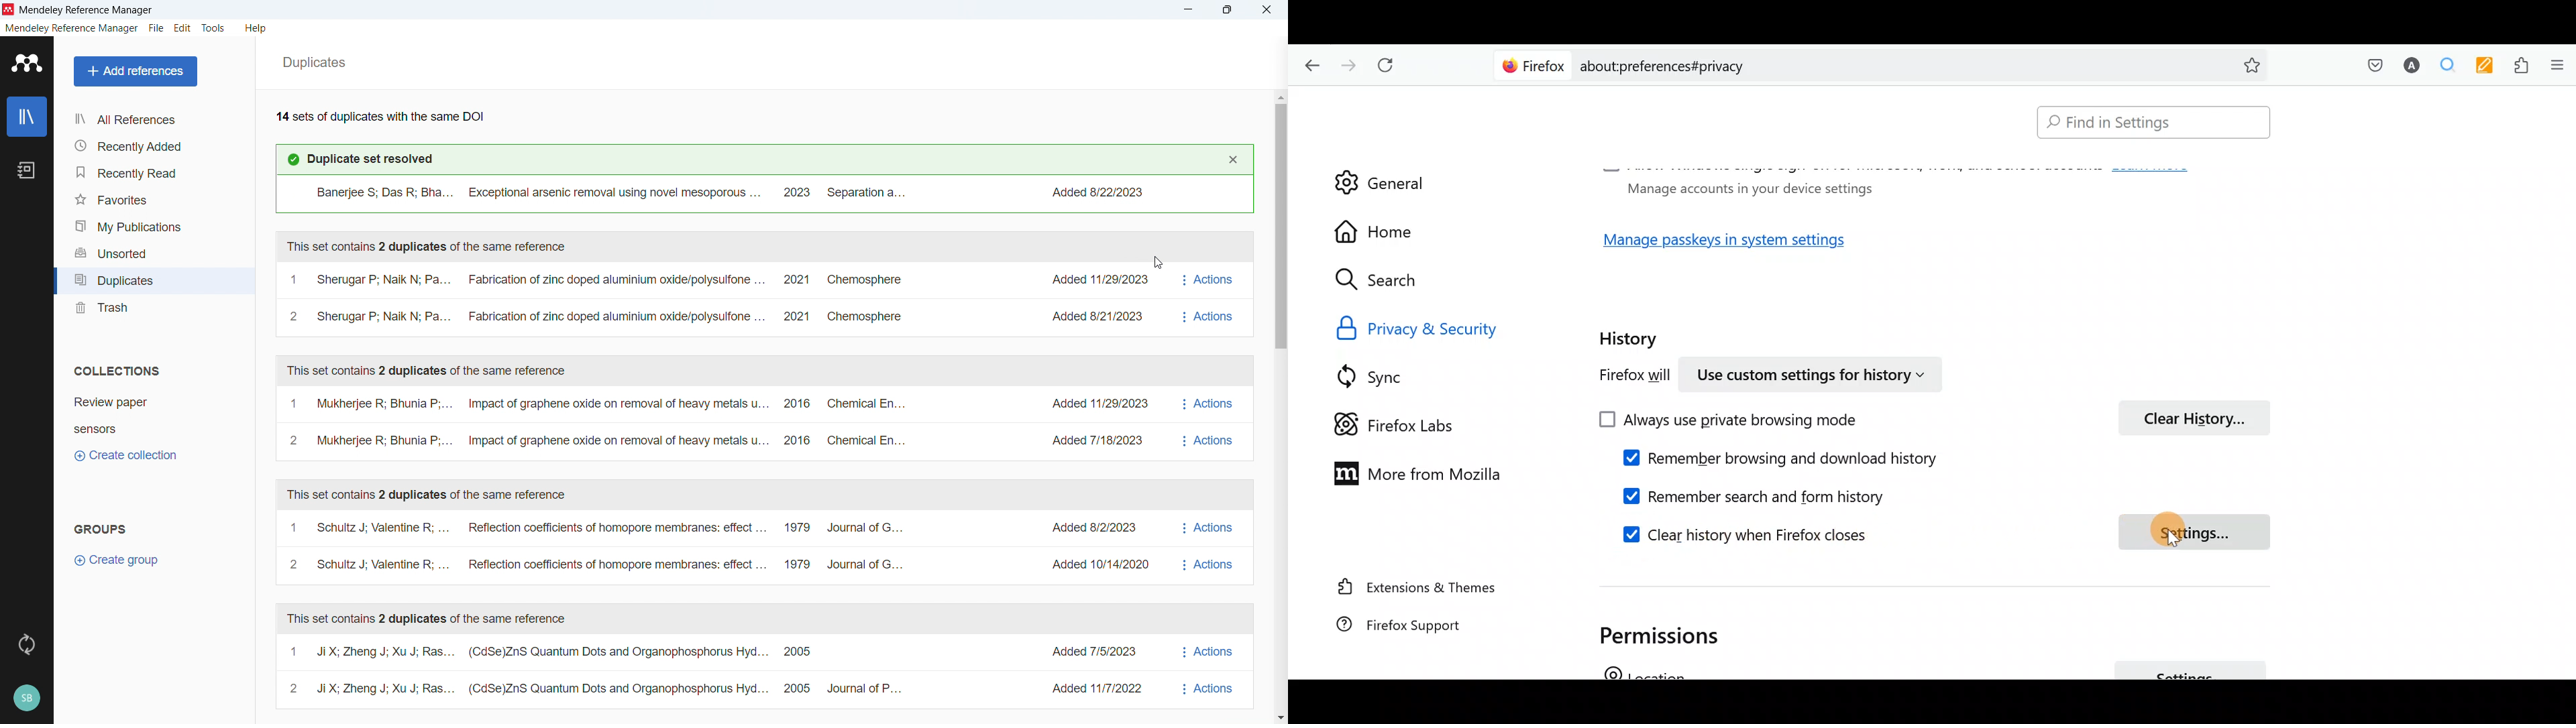 This screenshot has height=728, width=2576. I want to click on Favourites , so click(153, 198).